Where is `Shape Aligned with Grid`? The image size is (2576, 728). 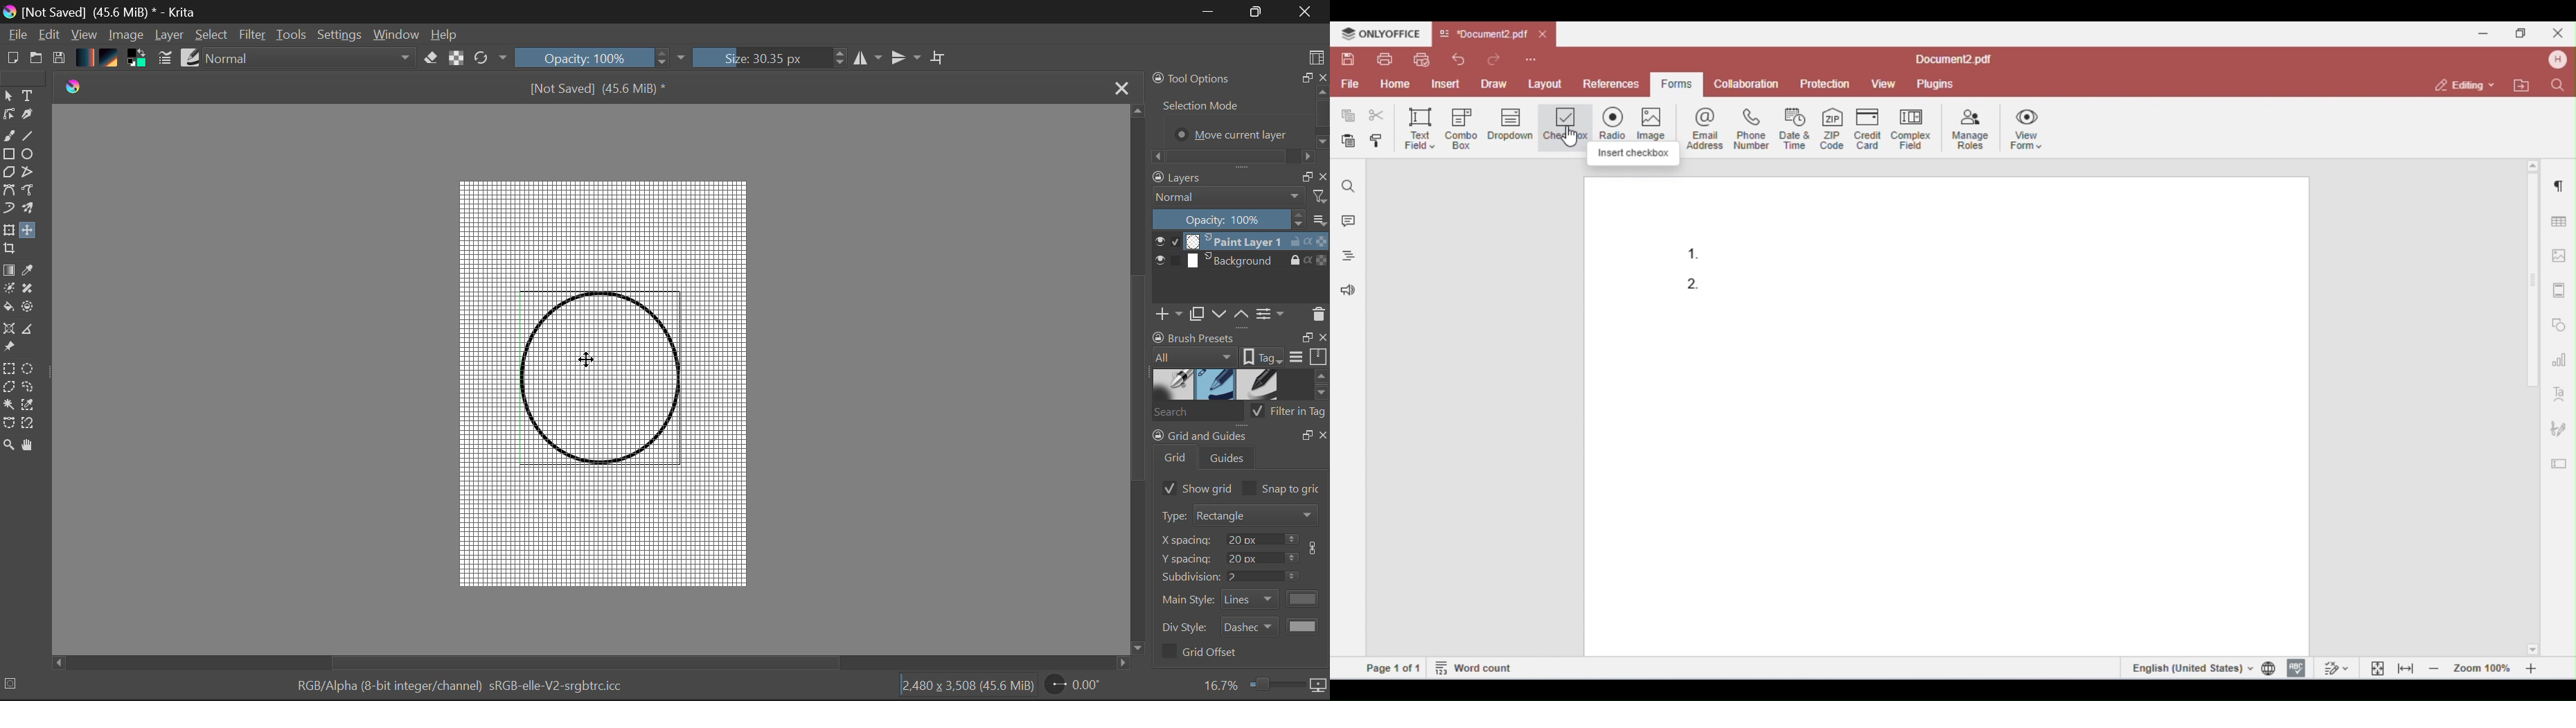 Shape Aligned with Grid is located at coordinates (598, 376).